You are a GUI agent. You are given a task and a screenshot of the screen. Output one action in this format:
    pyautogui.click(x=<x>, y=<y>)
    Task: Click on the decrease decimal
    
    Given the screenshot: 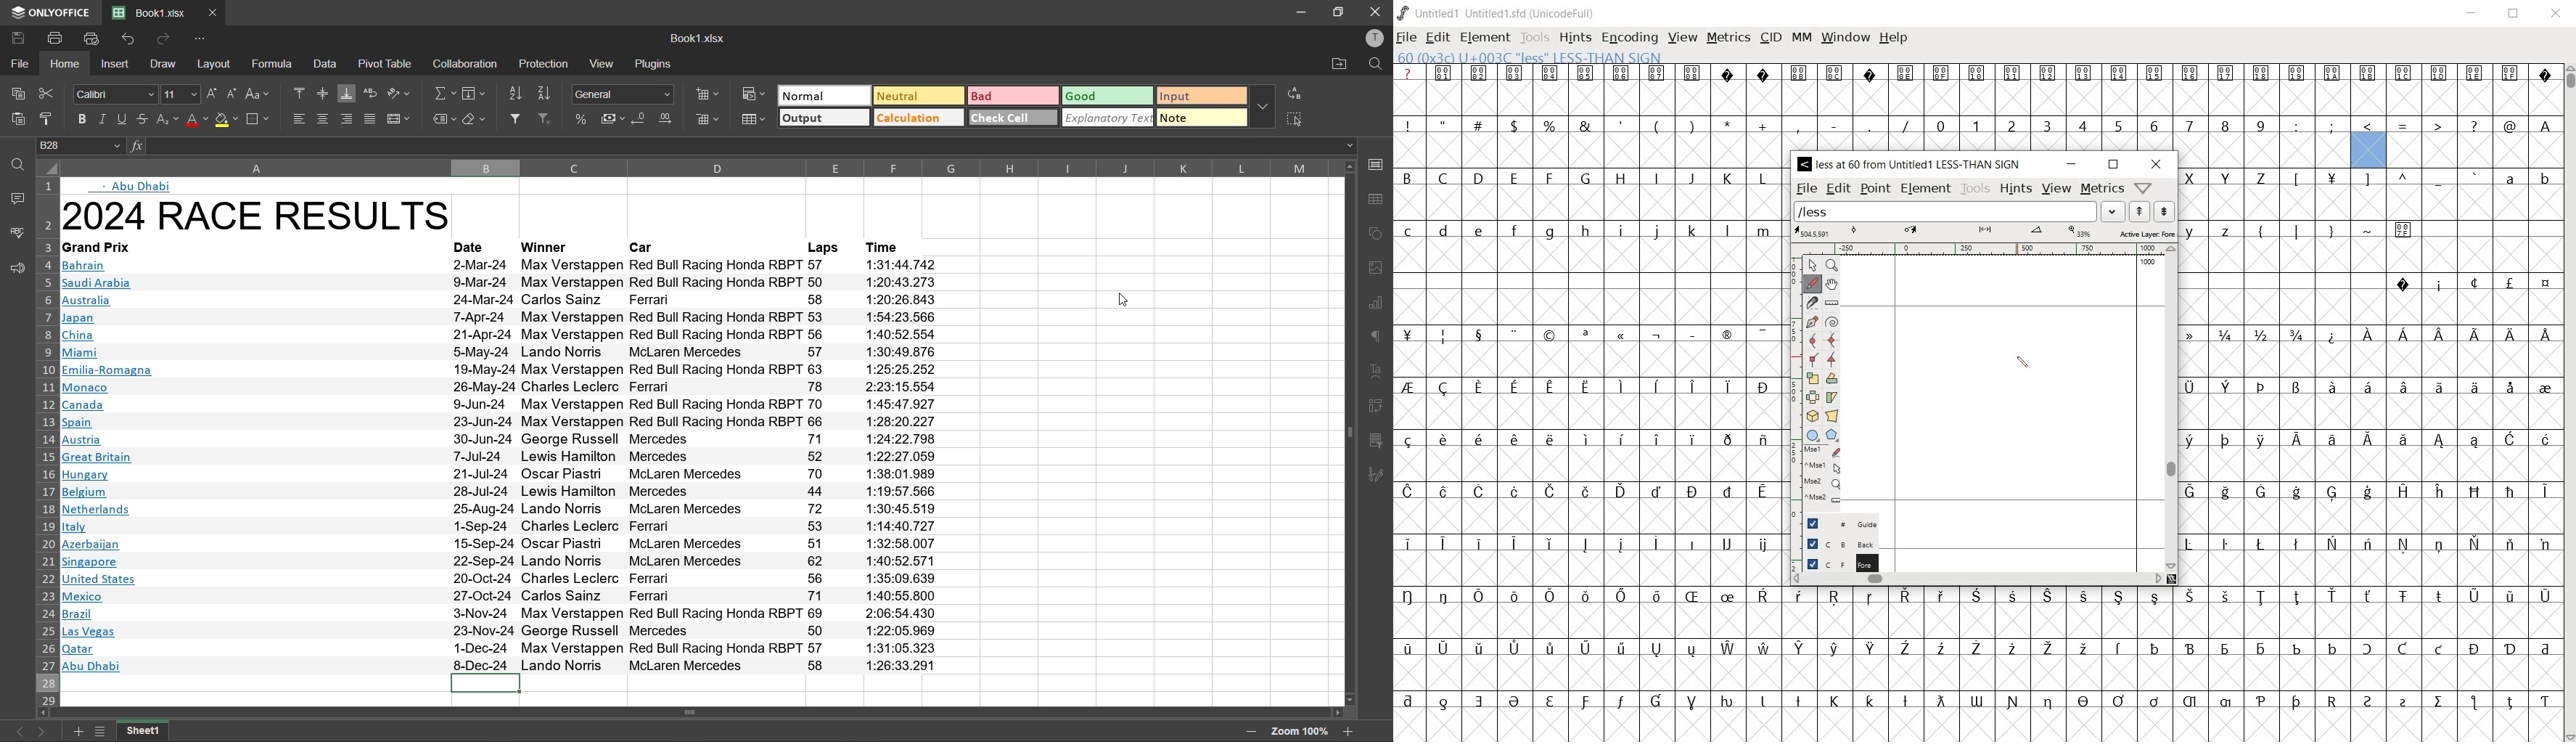 What is the action you would take?
    pyautogui.click(x=639, y=120)
    